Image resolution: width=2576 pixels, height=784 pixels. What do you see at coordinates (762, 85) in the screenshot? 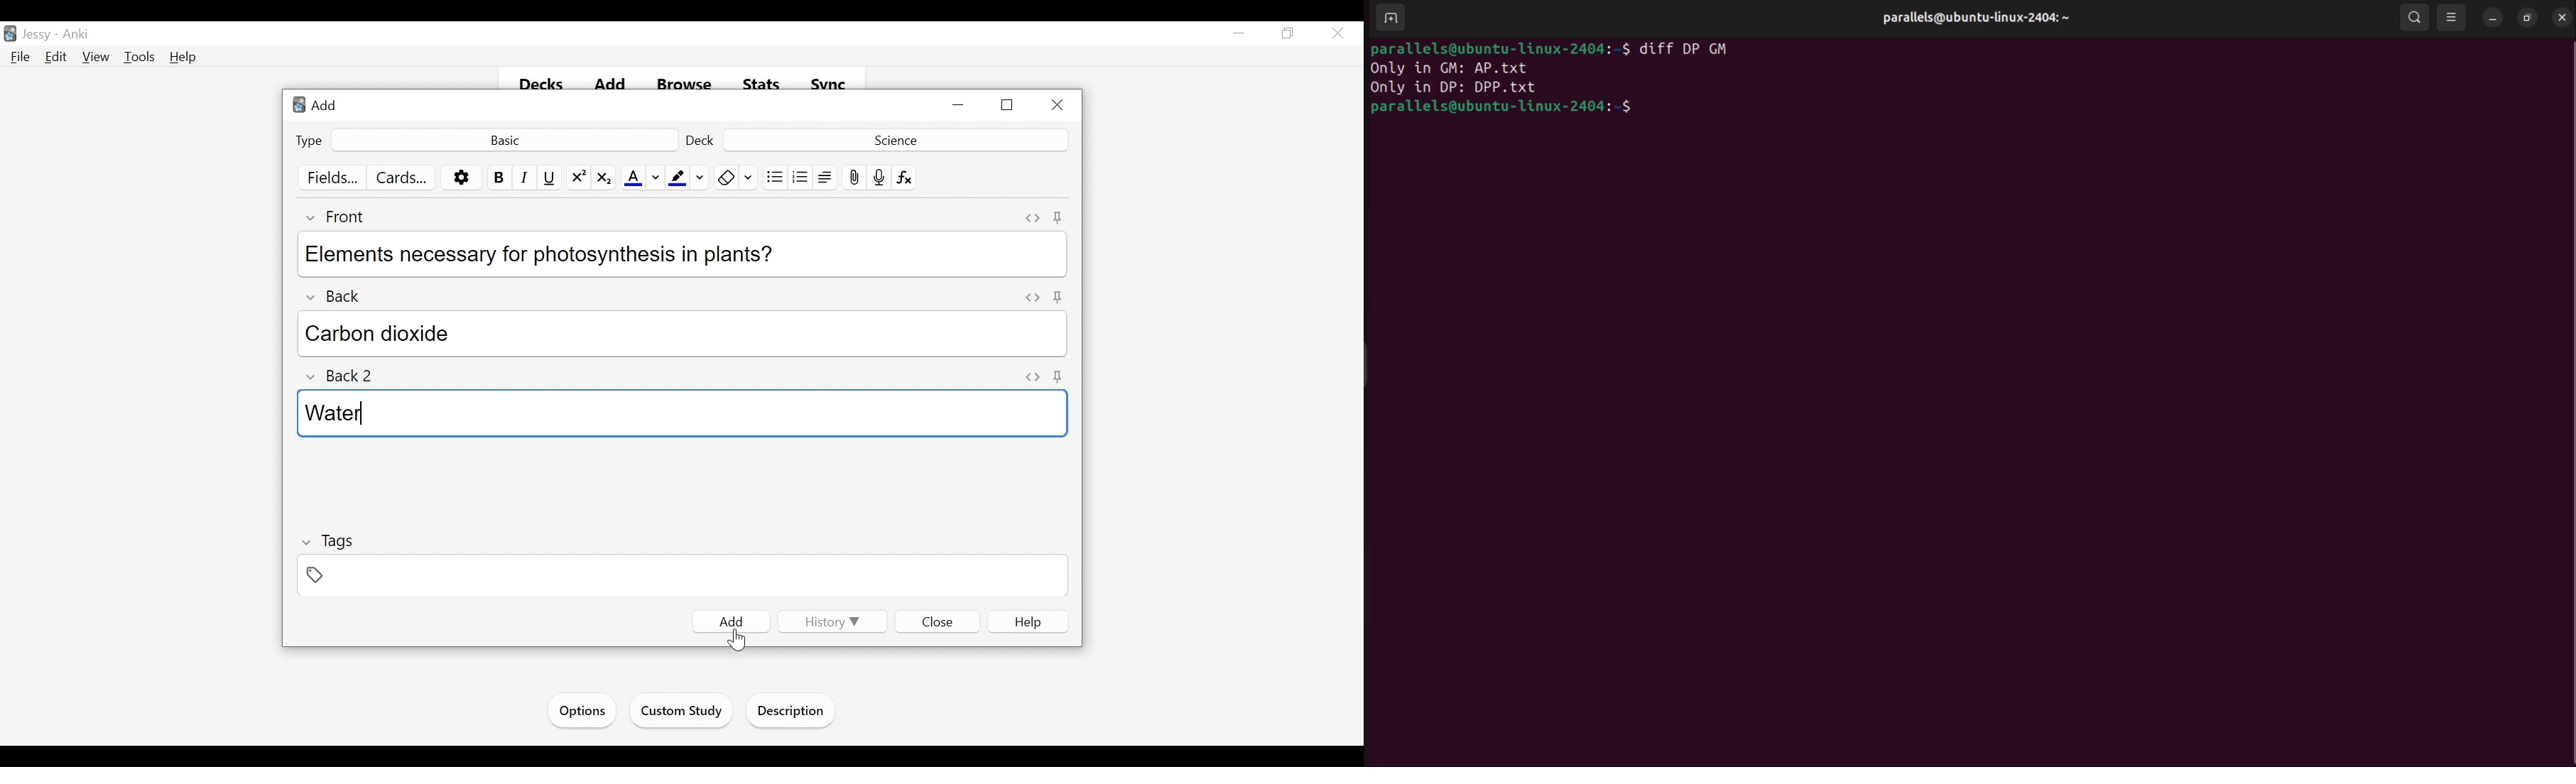
I see `Stats` at bounding box center [762, 85].